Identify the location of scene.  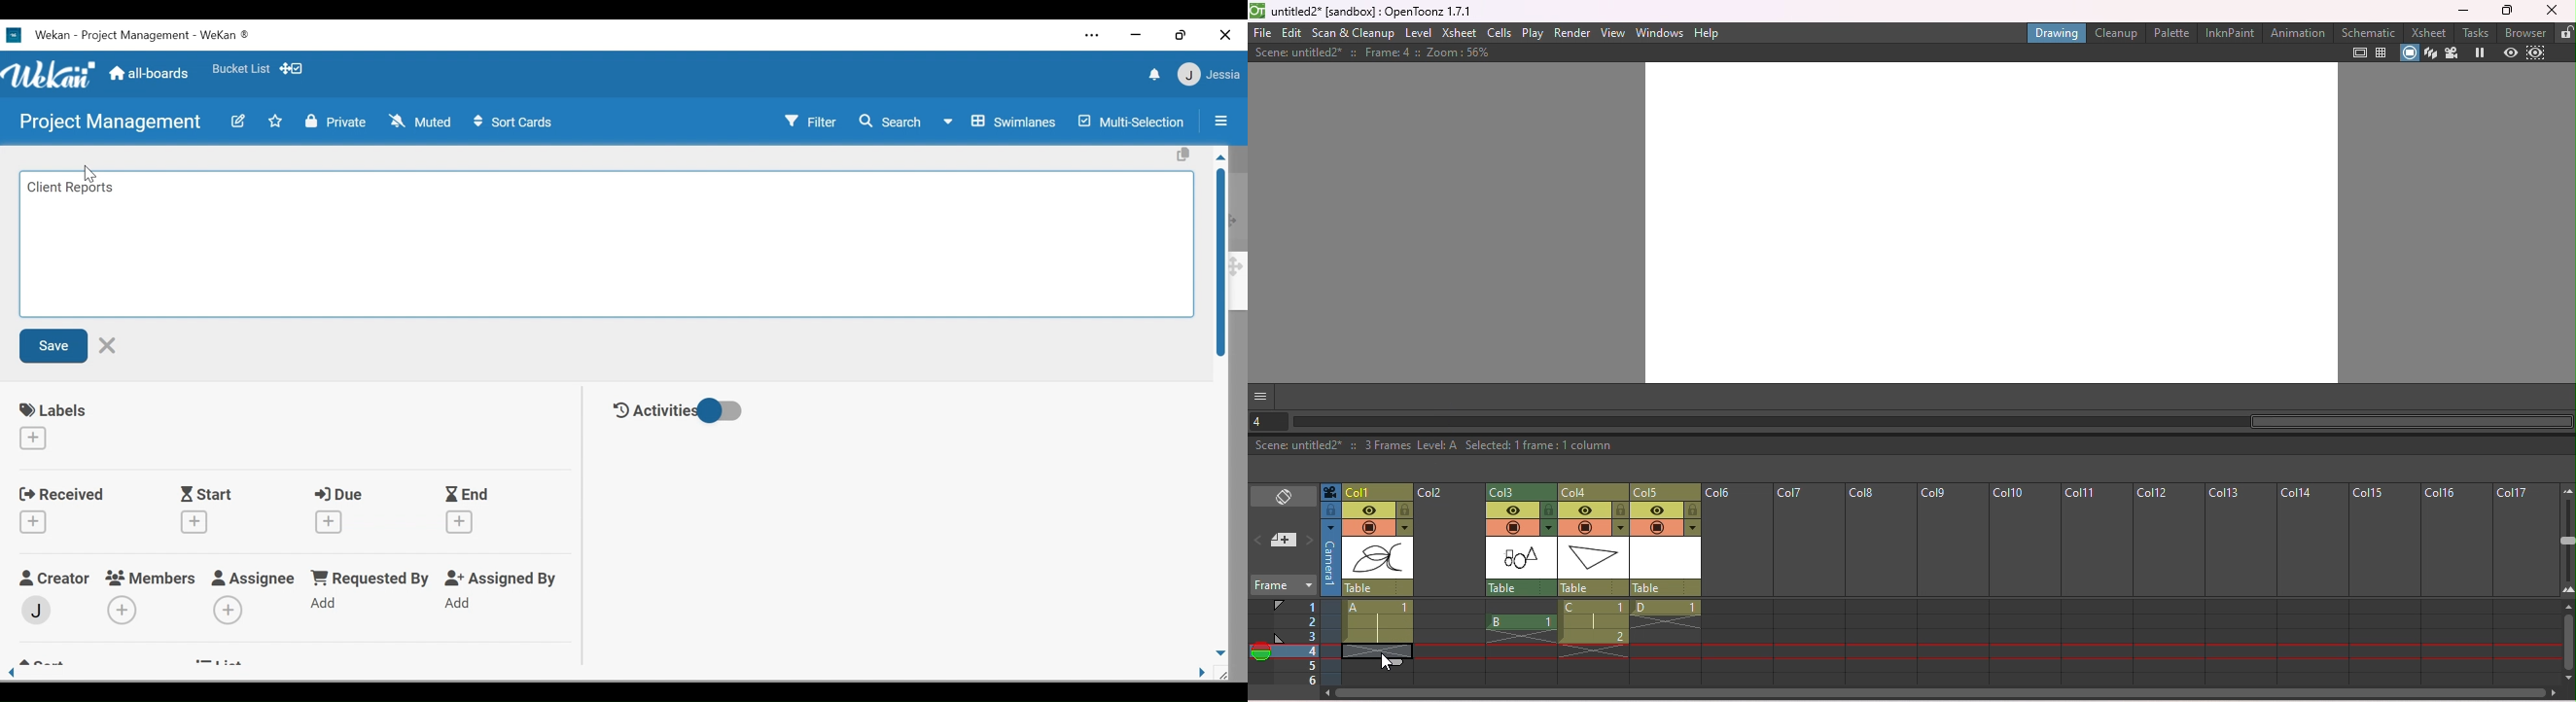
(1378, 559).